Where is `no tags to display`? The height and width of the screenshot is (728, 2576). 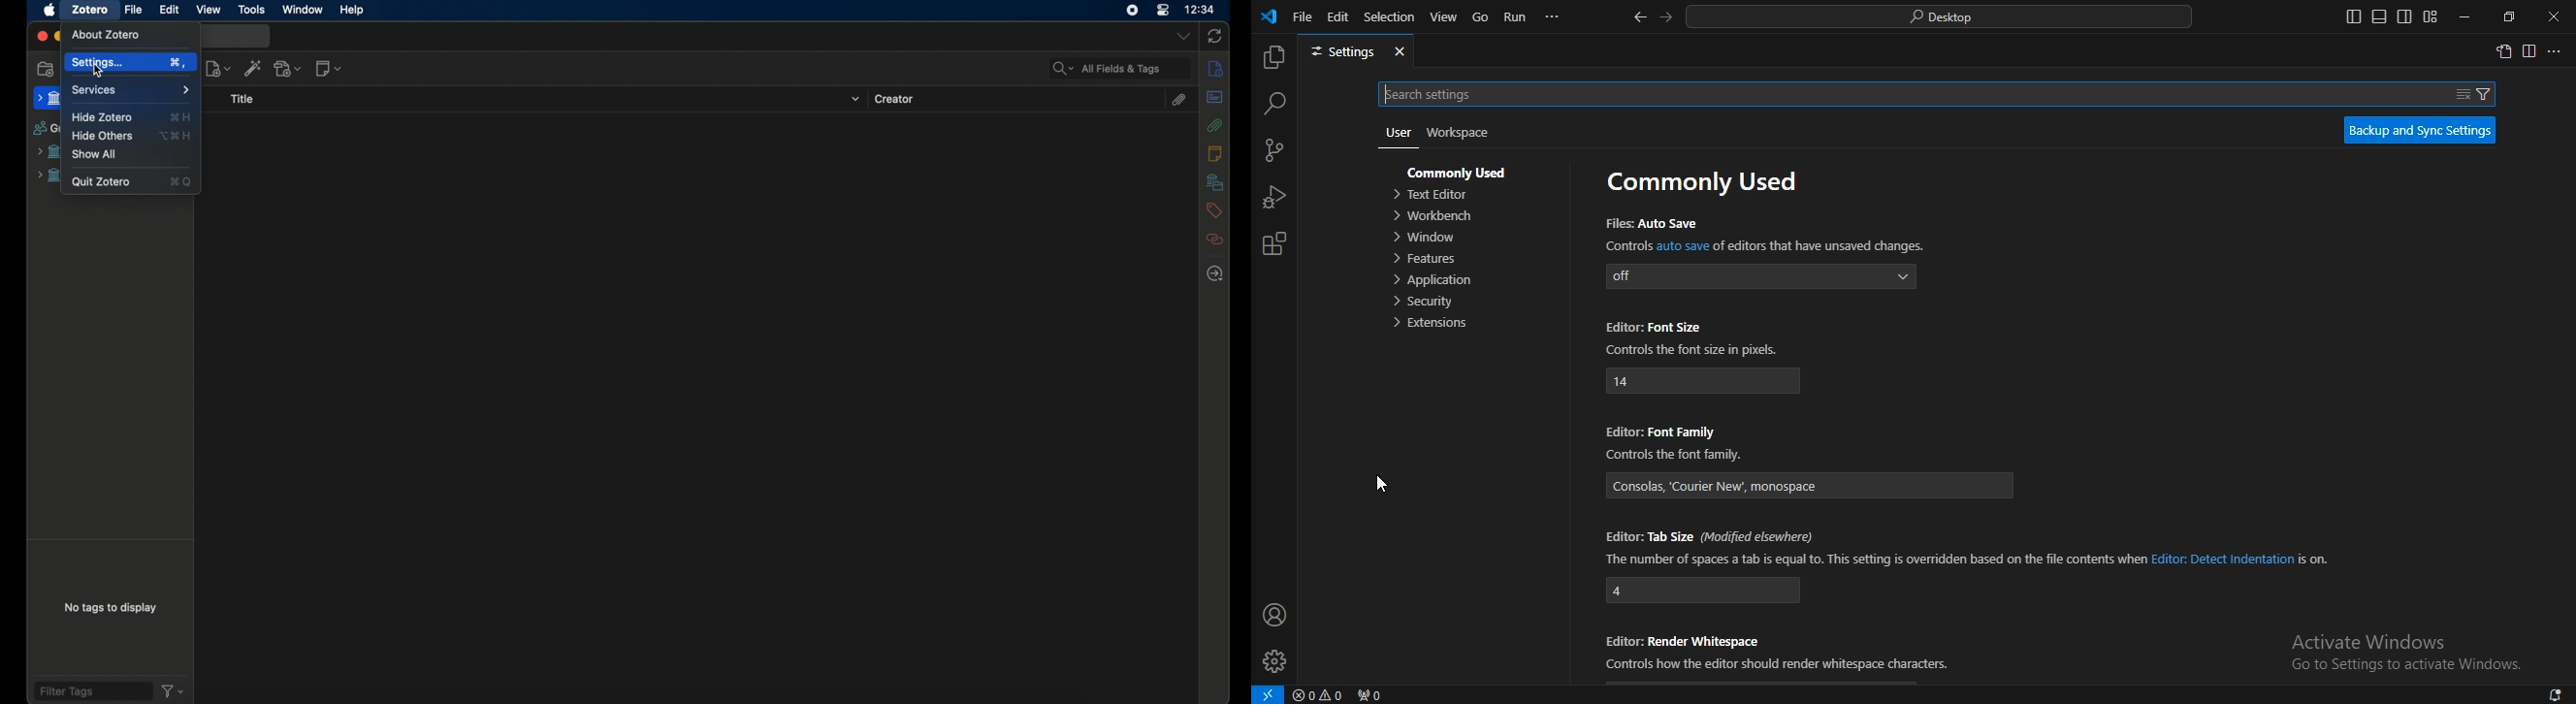
no tags to display is located at coordinates (110, 608).